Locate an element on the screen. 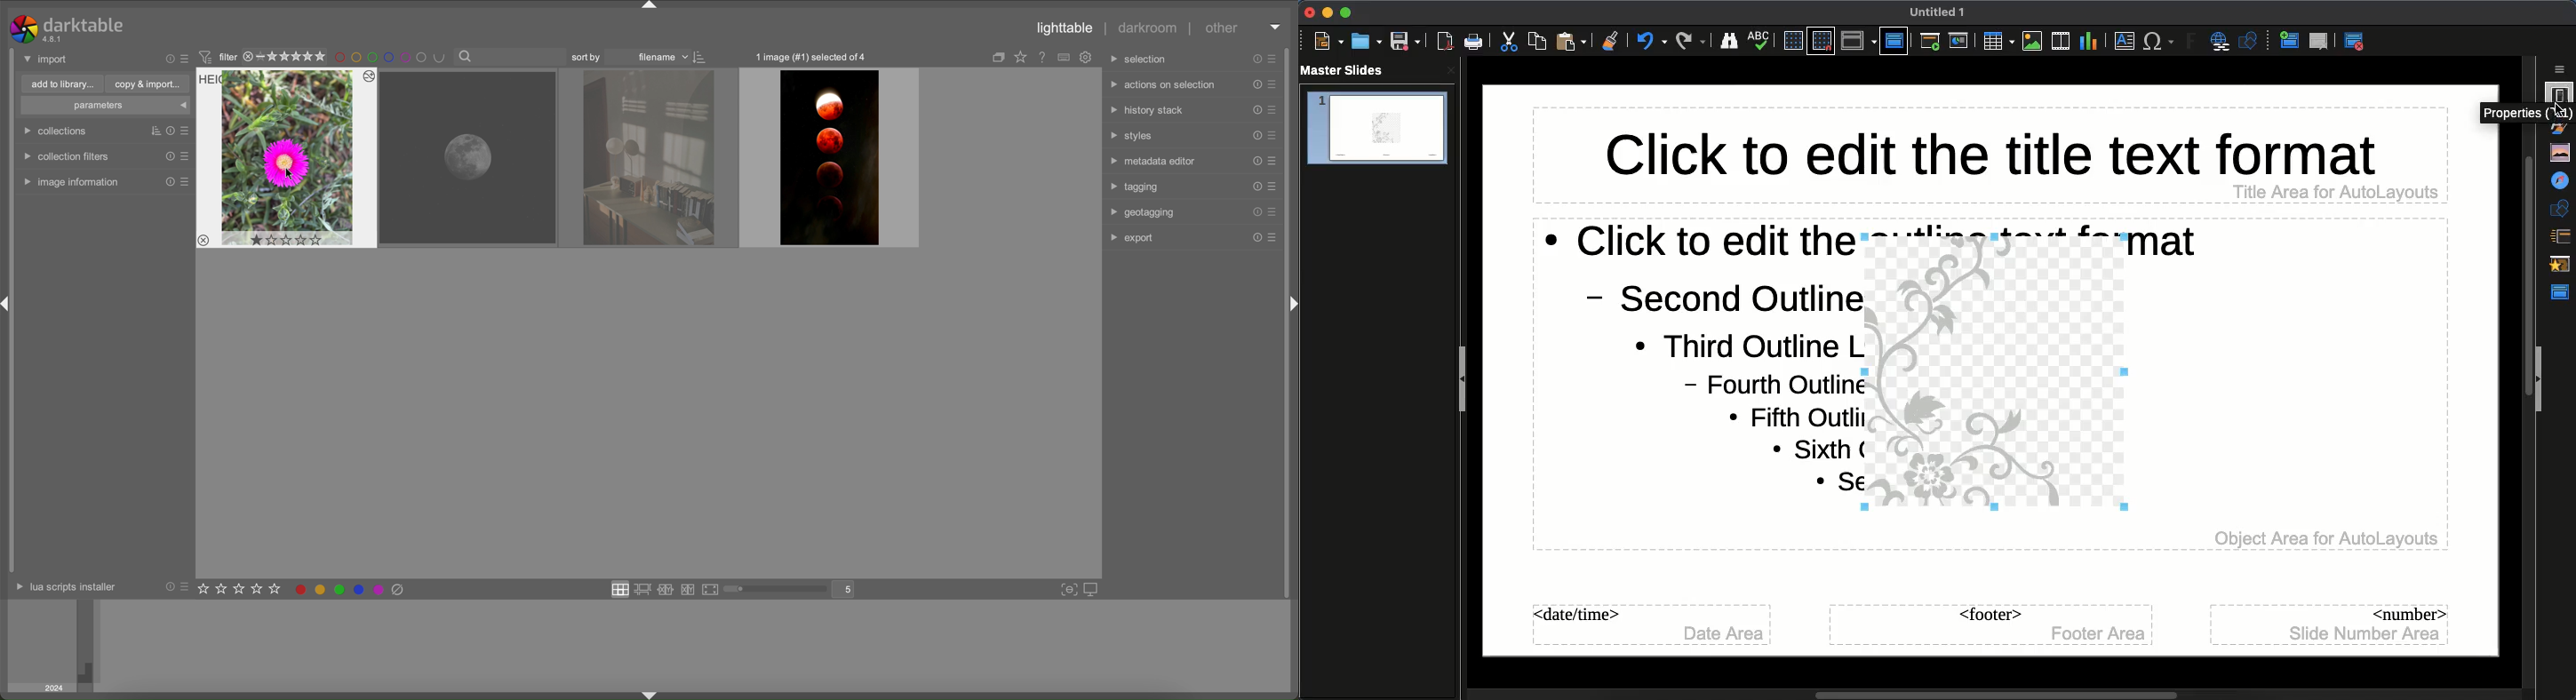  geotagging tab is located at coordinates (1140, 212).